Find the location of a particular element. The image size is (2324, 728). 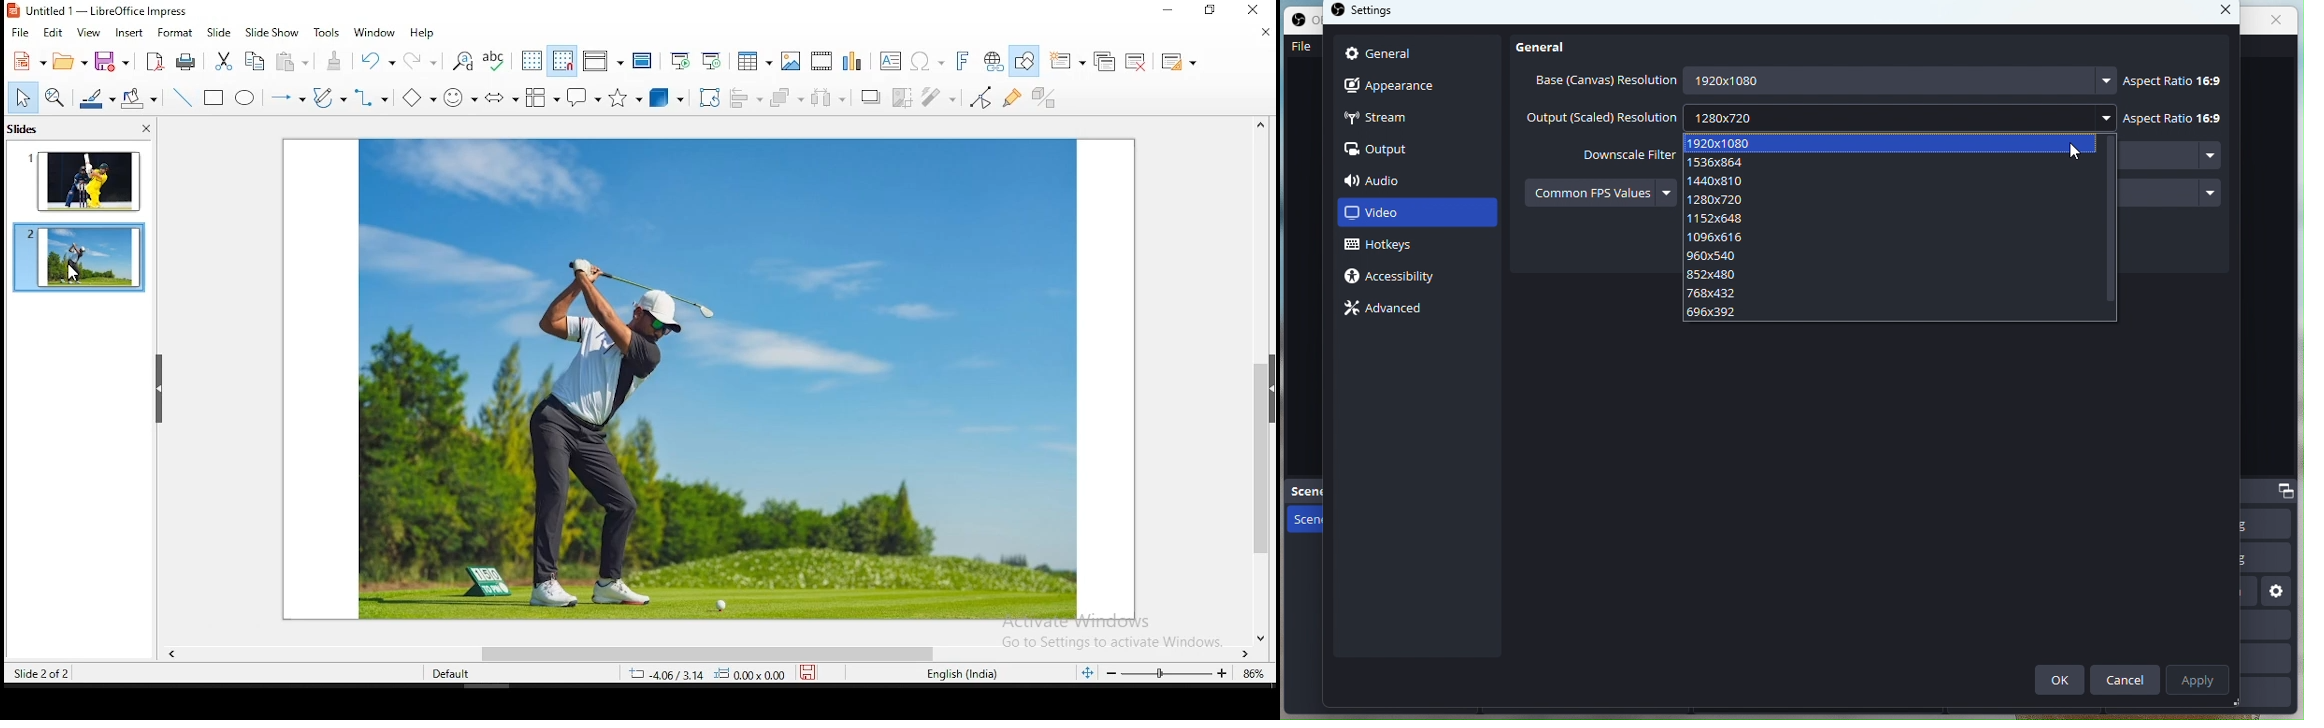

output (scaled) resolution is located at coordinates (1602, 119).